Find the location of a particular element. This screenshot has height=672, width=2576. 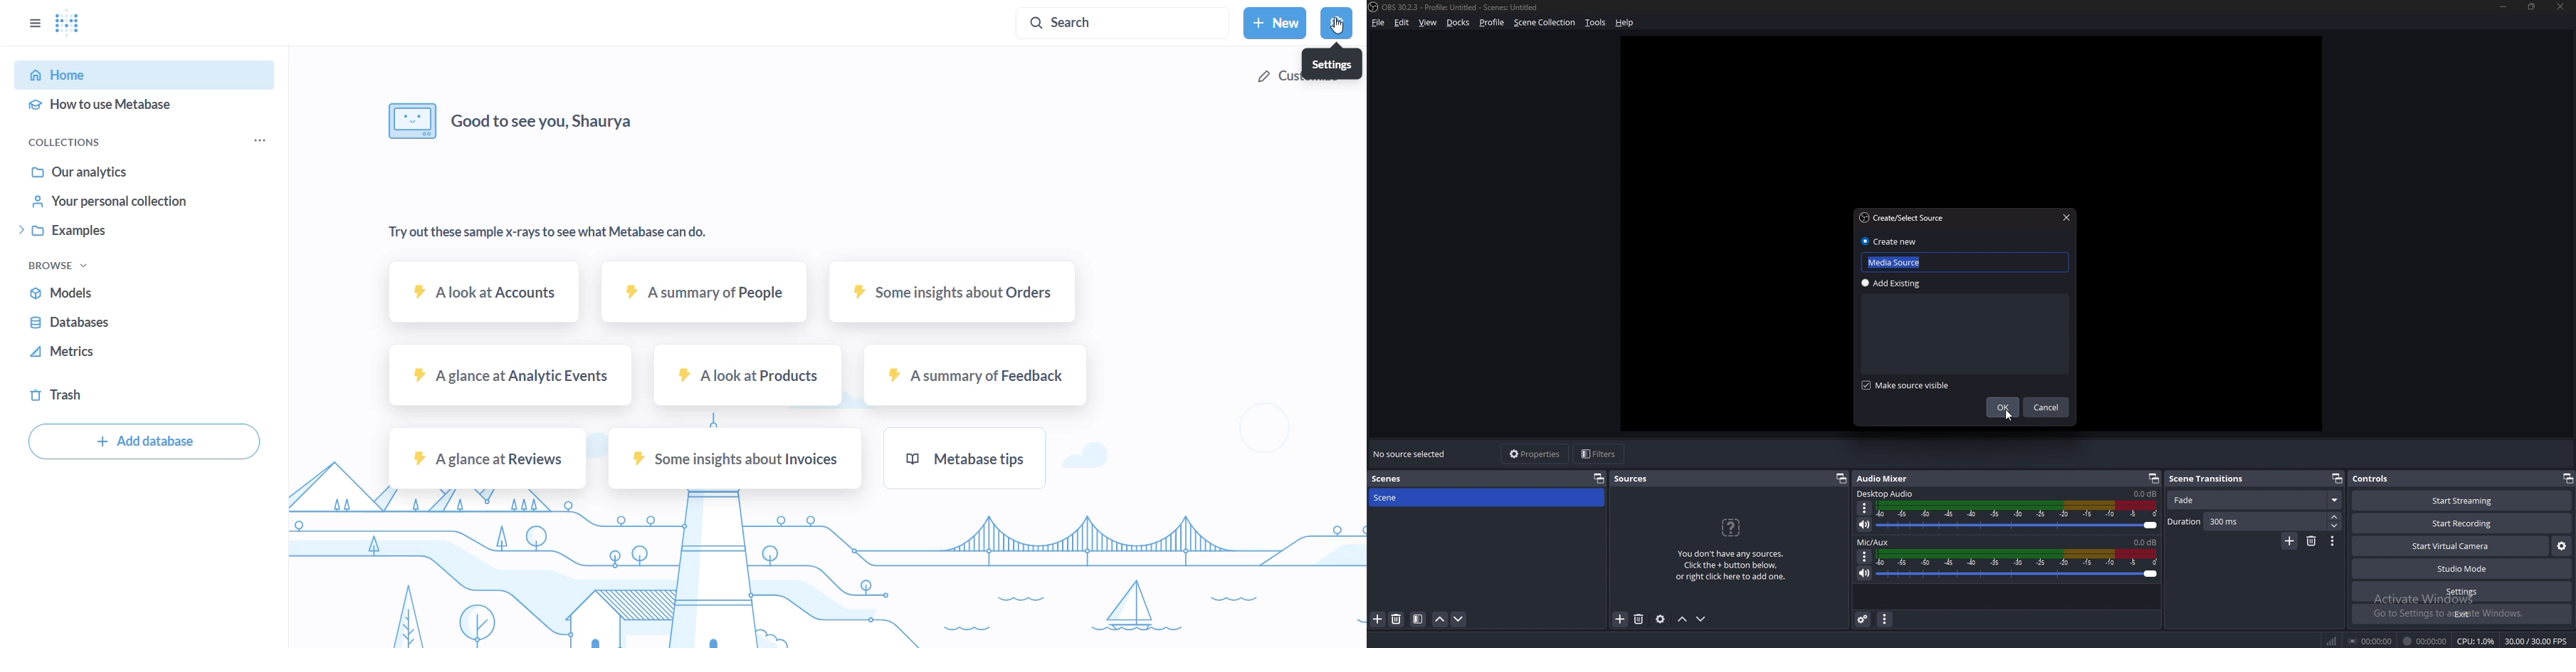

A summary of Feedback is located at coordinates (977, 376).